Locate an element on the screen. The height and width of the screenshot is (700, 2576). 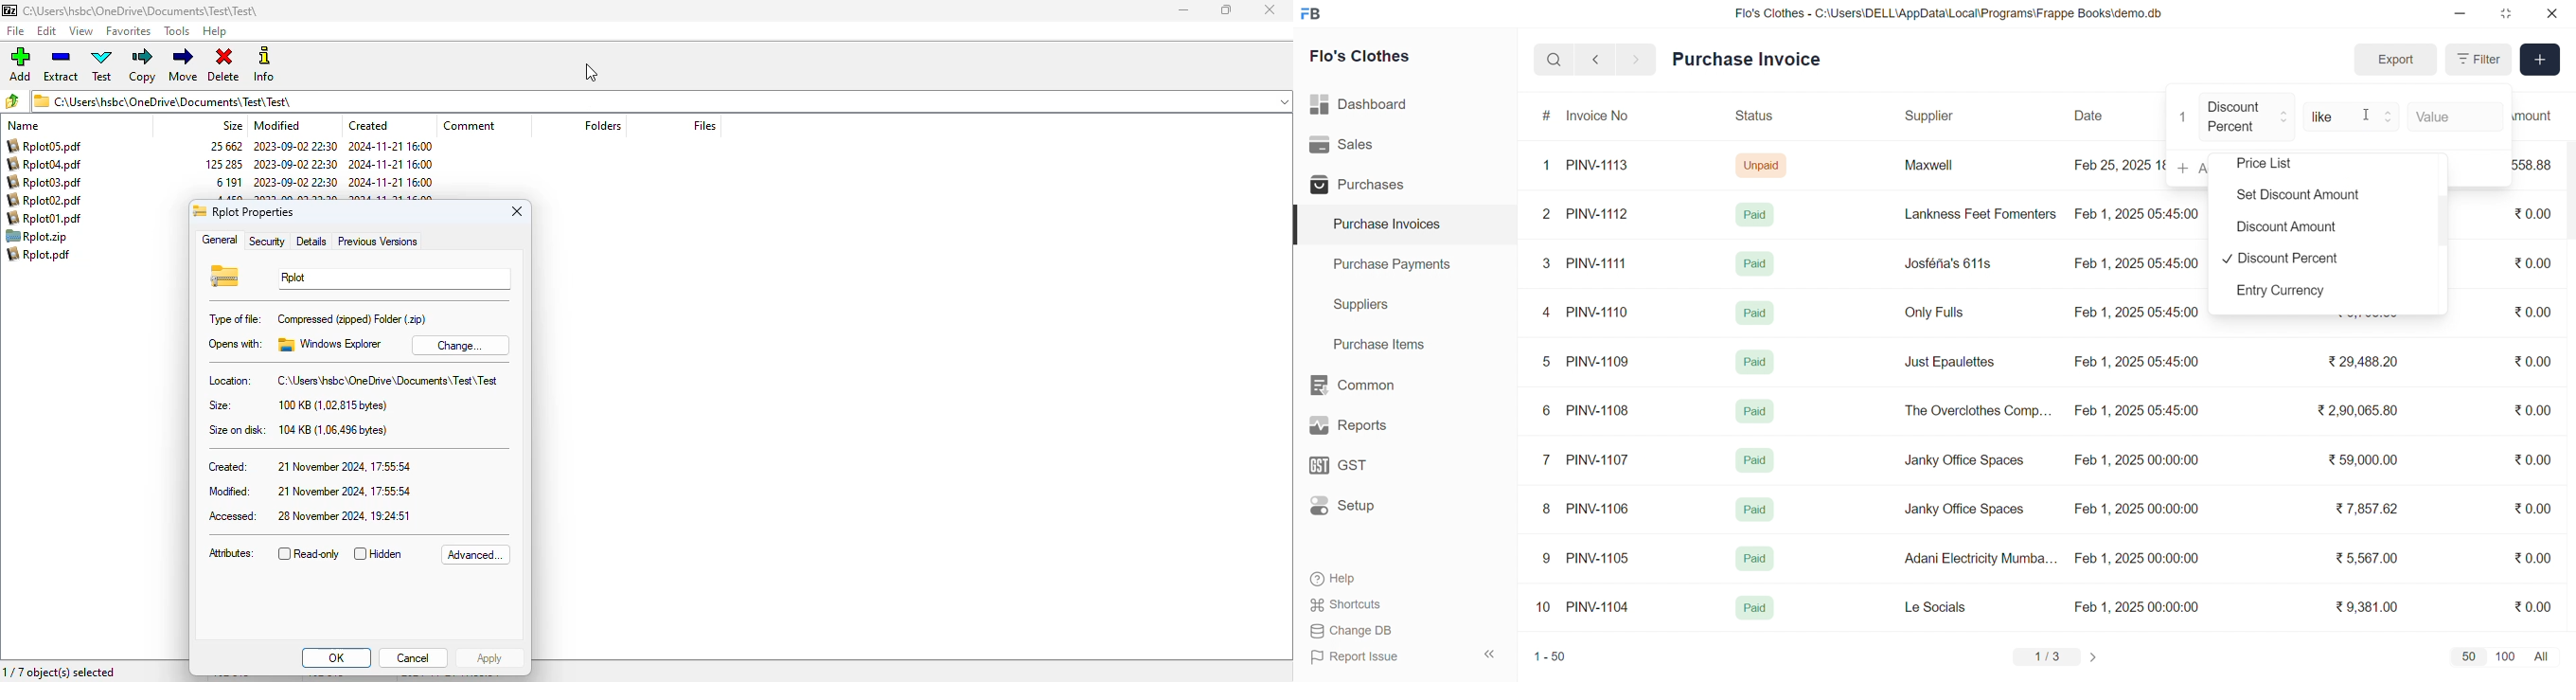
search is located at coordinates (1554, 60).